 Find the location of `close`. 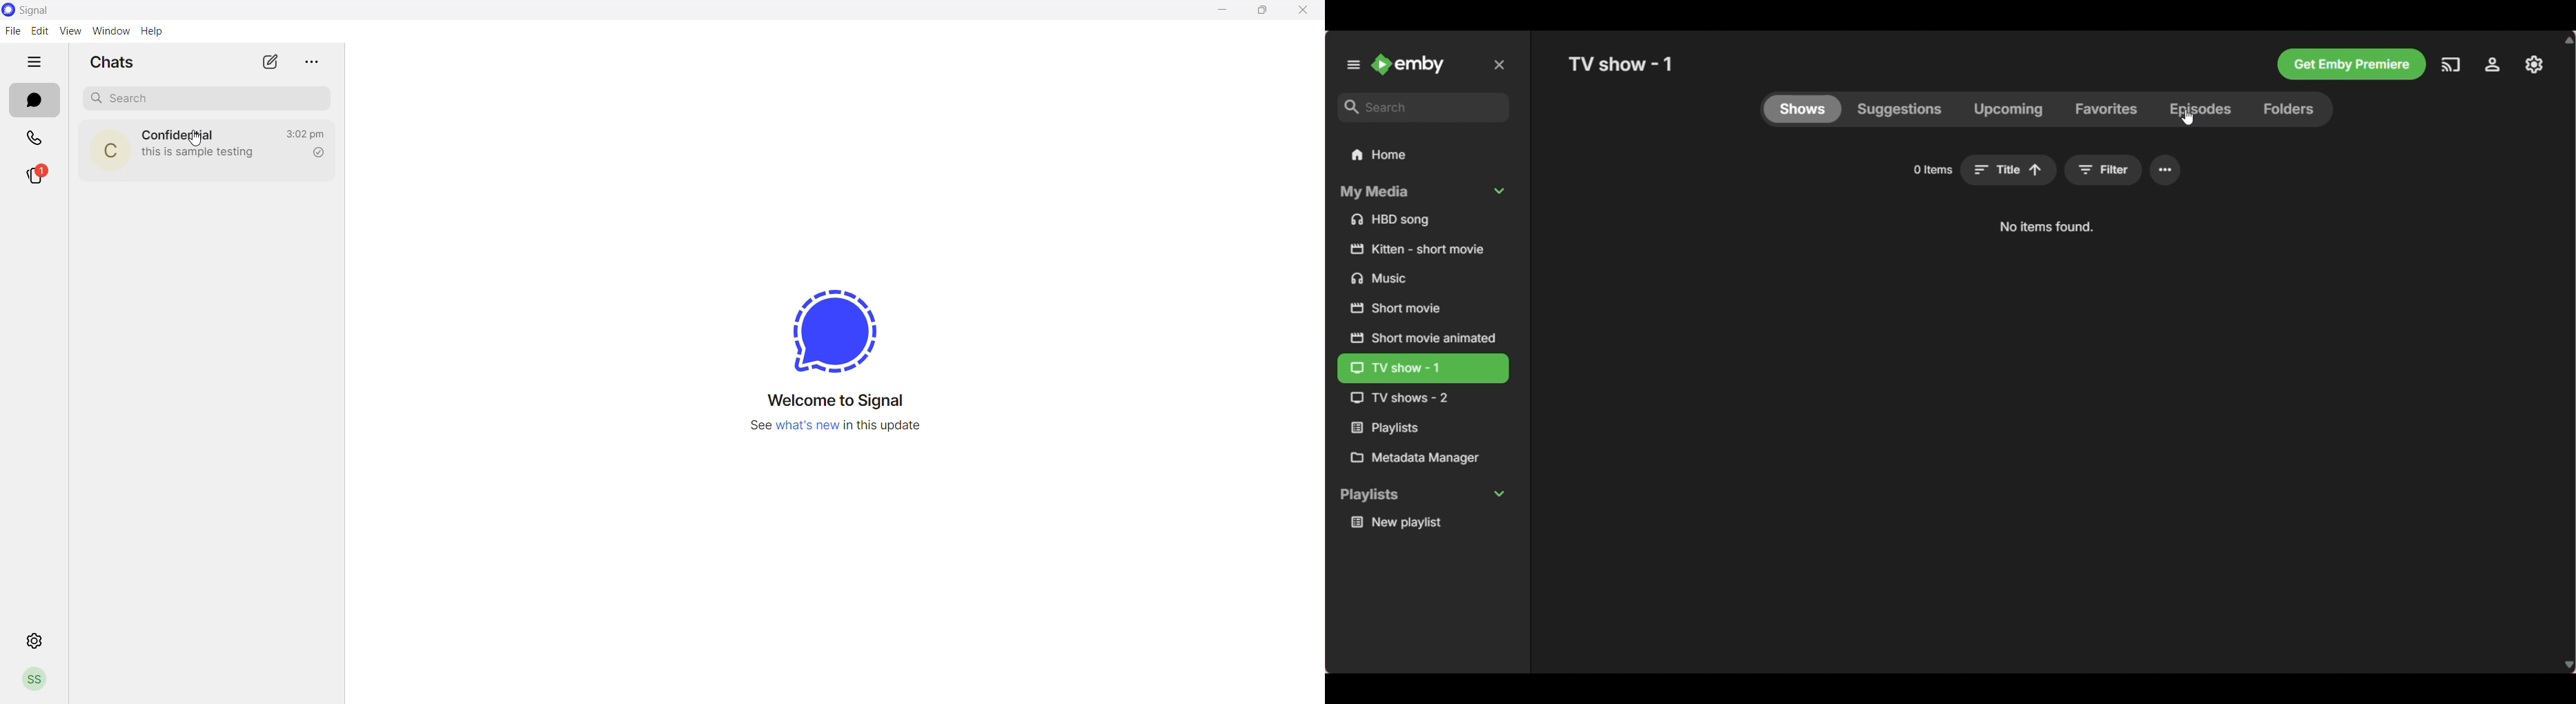

close is located at coordinates (1305, 11).